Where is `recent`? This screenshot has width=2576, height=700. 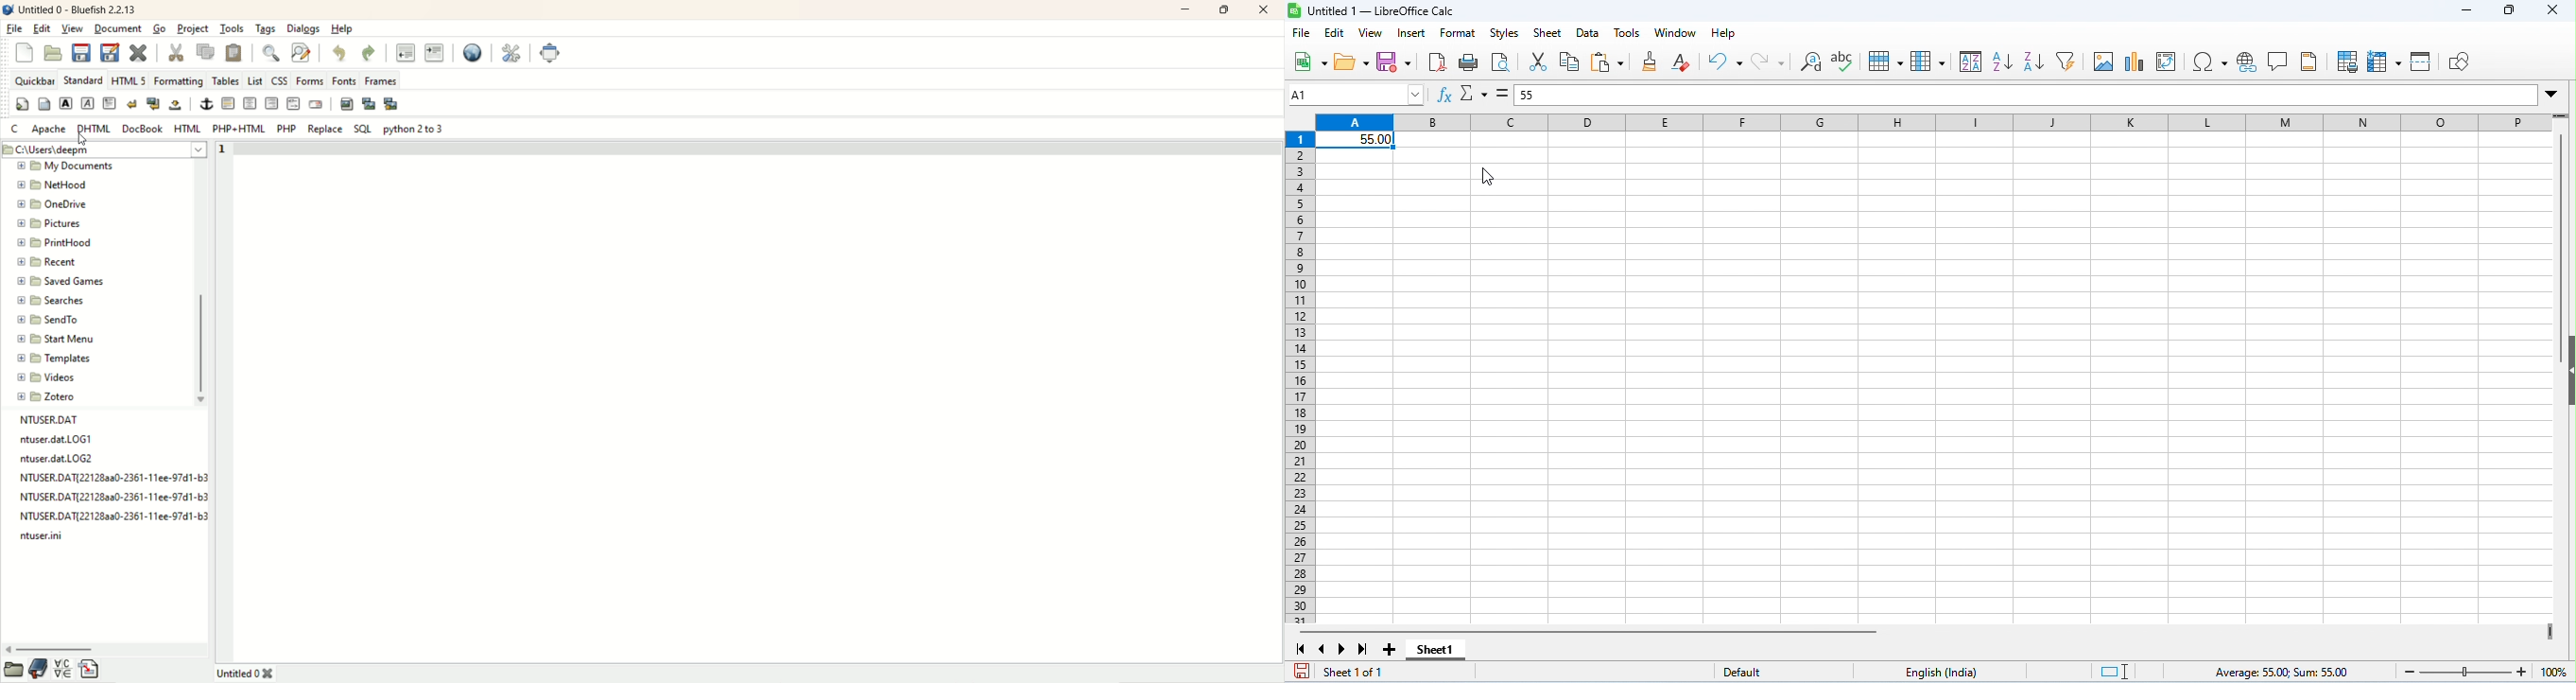
recent is located at coordinates (48, 260).